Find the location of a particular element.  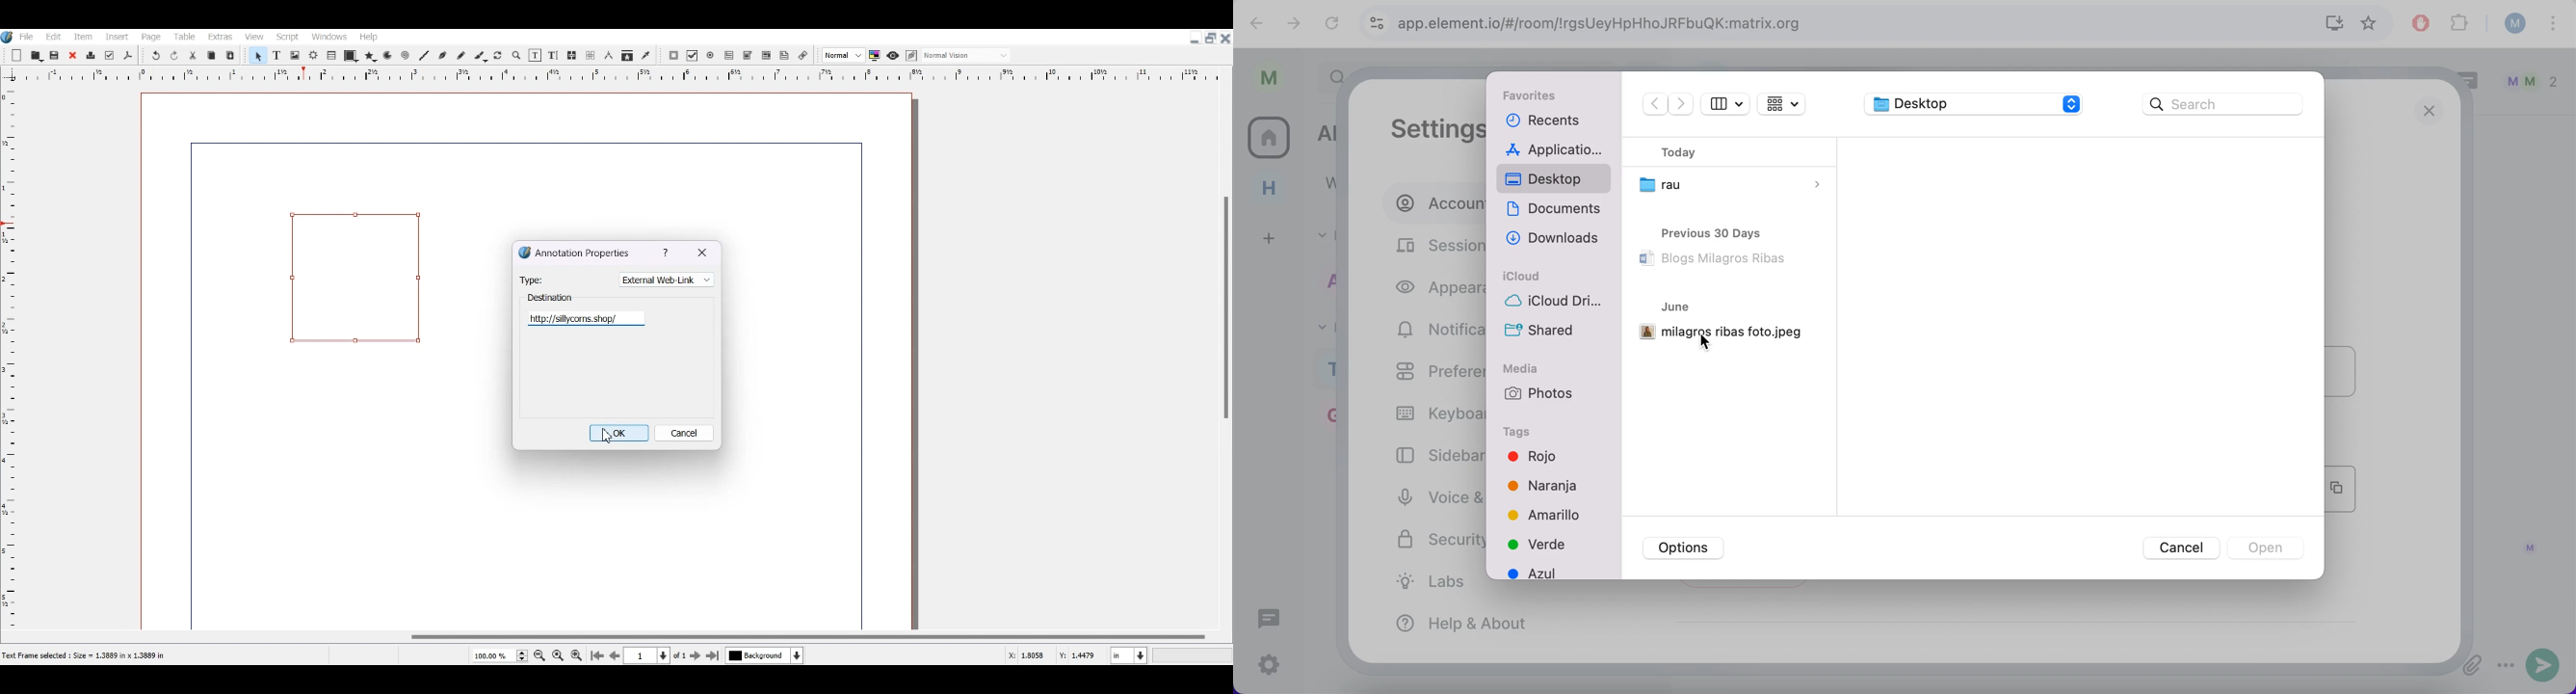

Zoom out is located at coordinates (540, 655).